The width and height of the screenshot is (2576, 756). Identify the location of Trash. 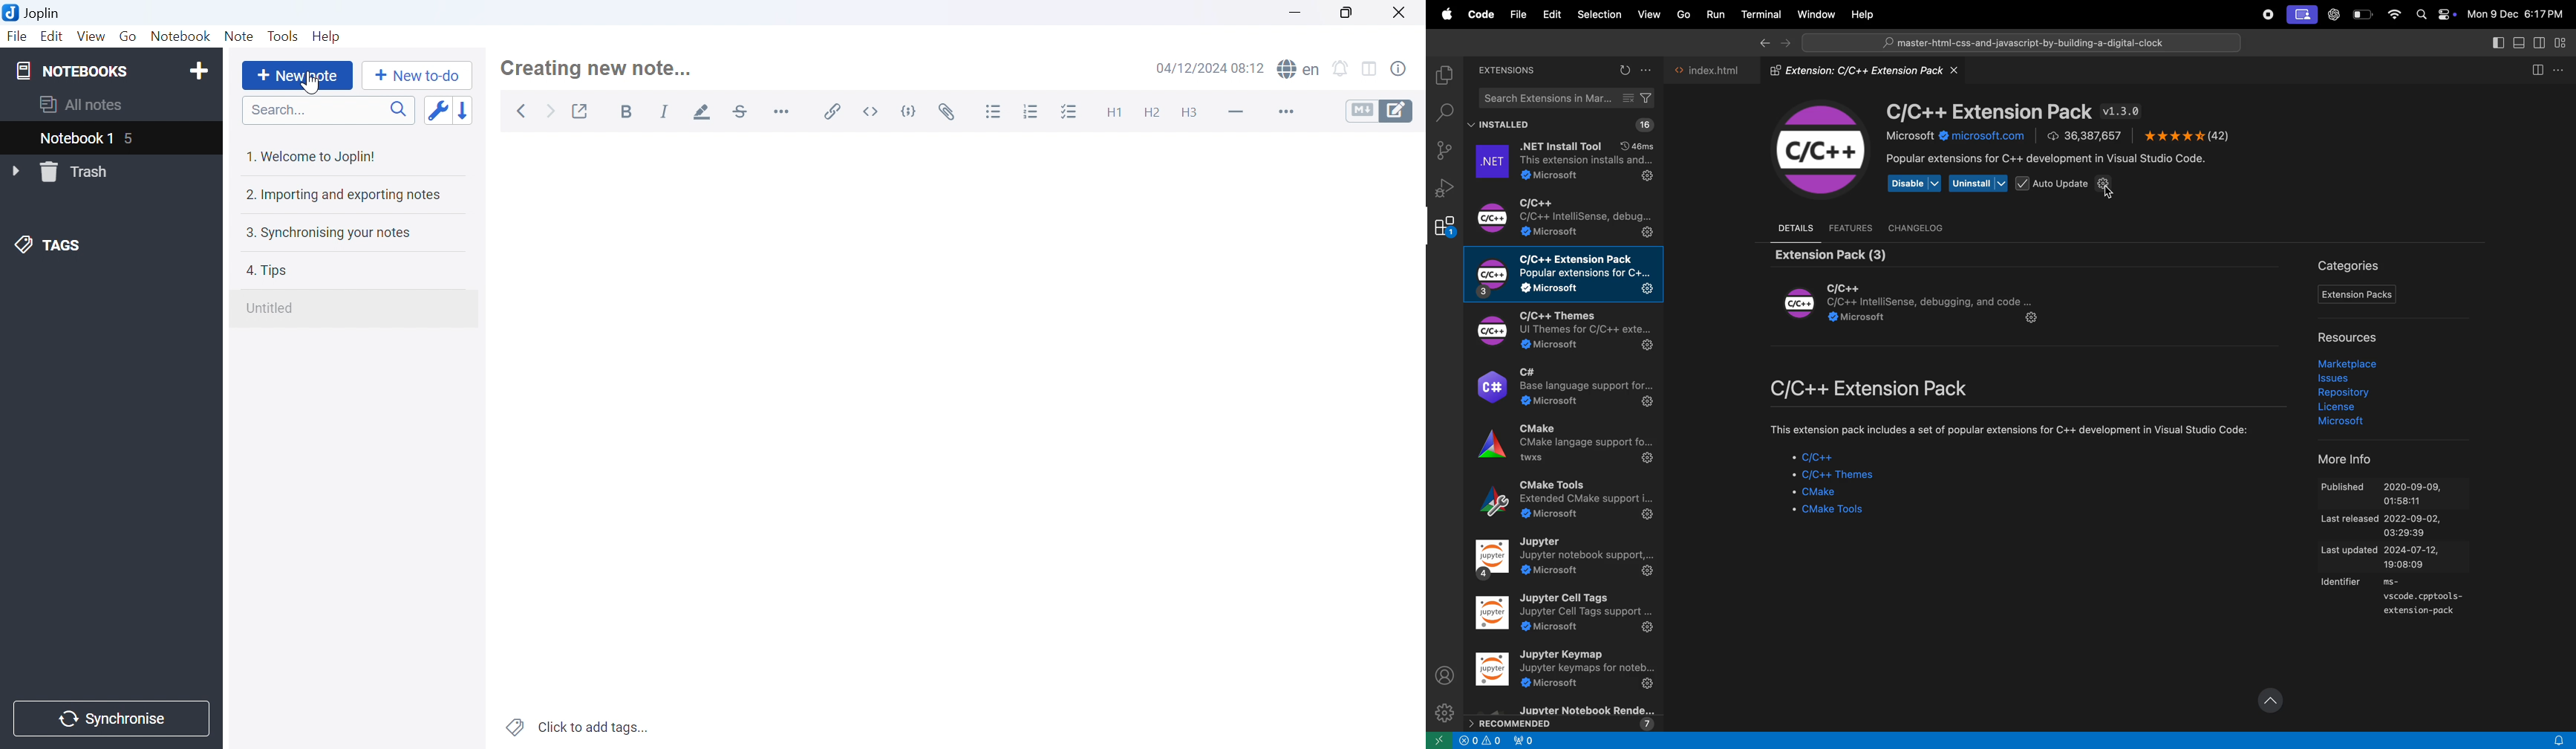
(76, 172).